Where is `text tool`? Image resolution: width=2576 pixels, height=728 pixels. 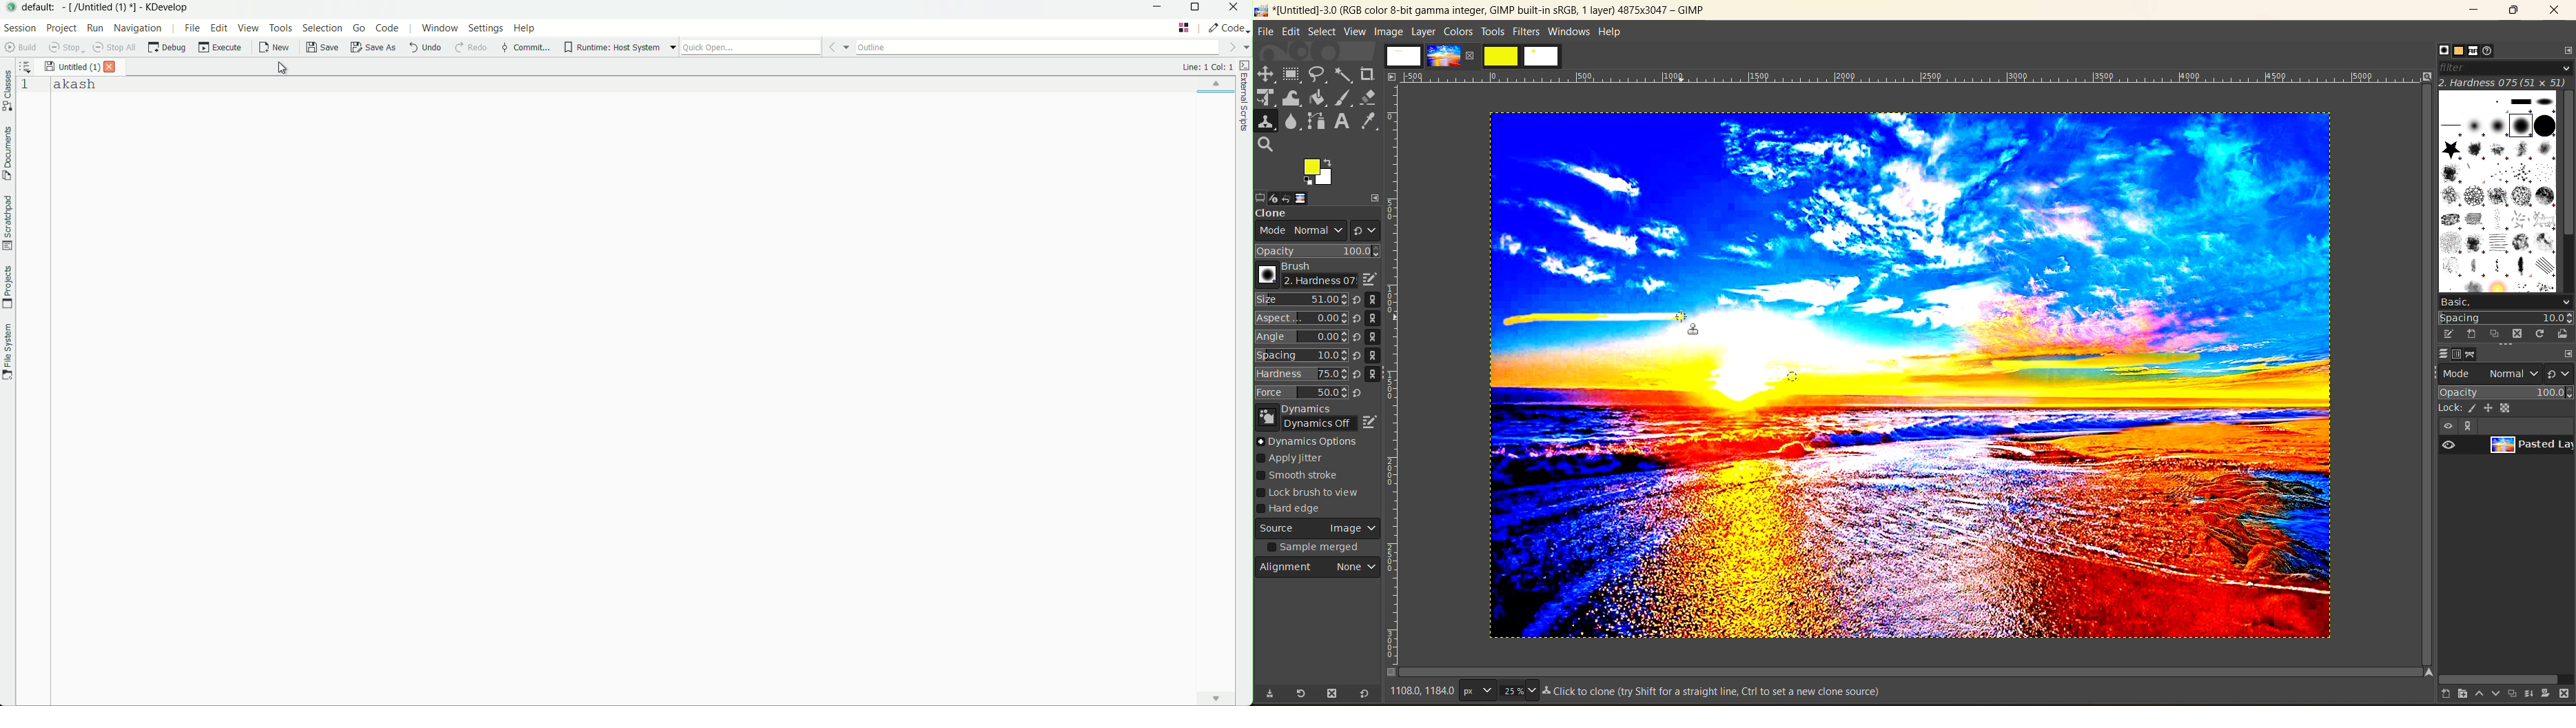
text tool is located at coordinates (1343, 122).